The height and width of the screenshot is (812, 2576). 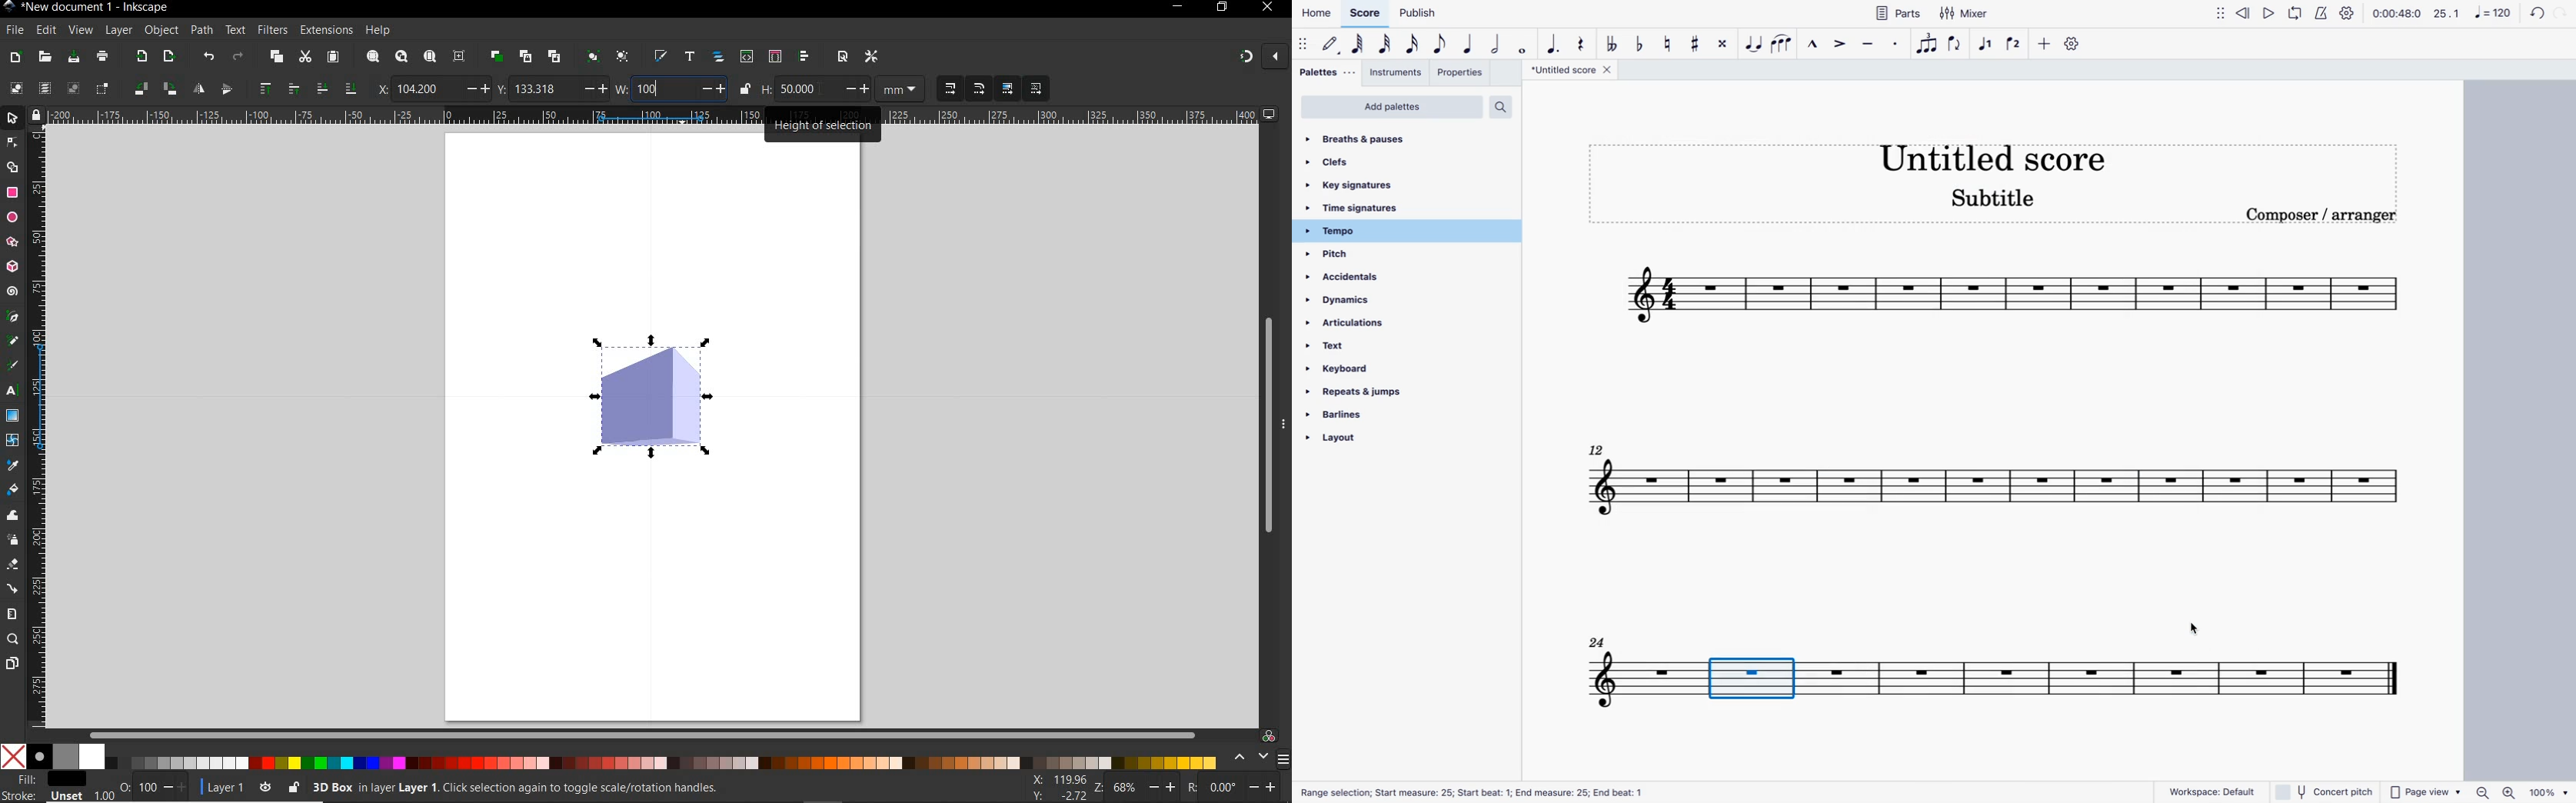 What do you see at coordinates (1189, 788) in the screenshot?
I see `rotation` at bounding box center [1189, 788].